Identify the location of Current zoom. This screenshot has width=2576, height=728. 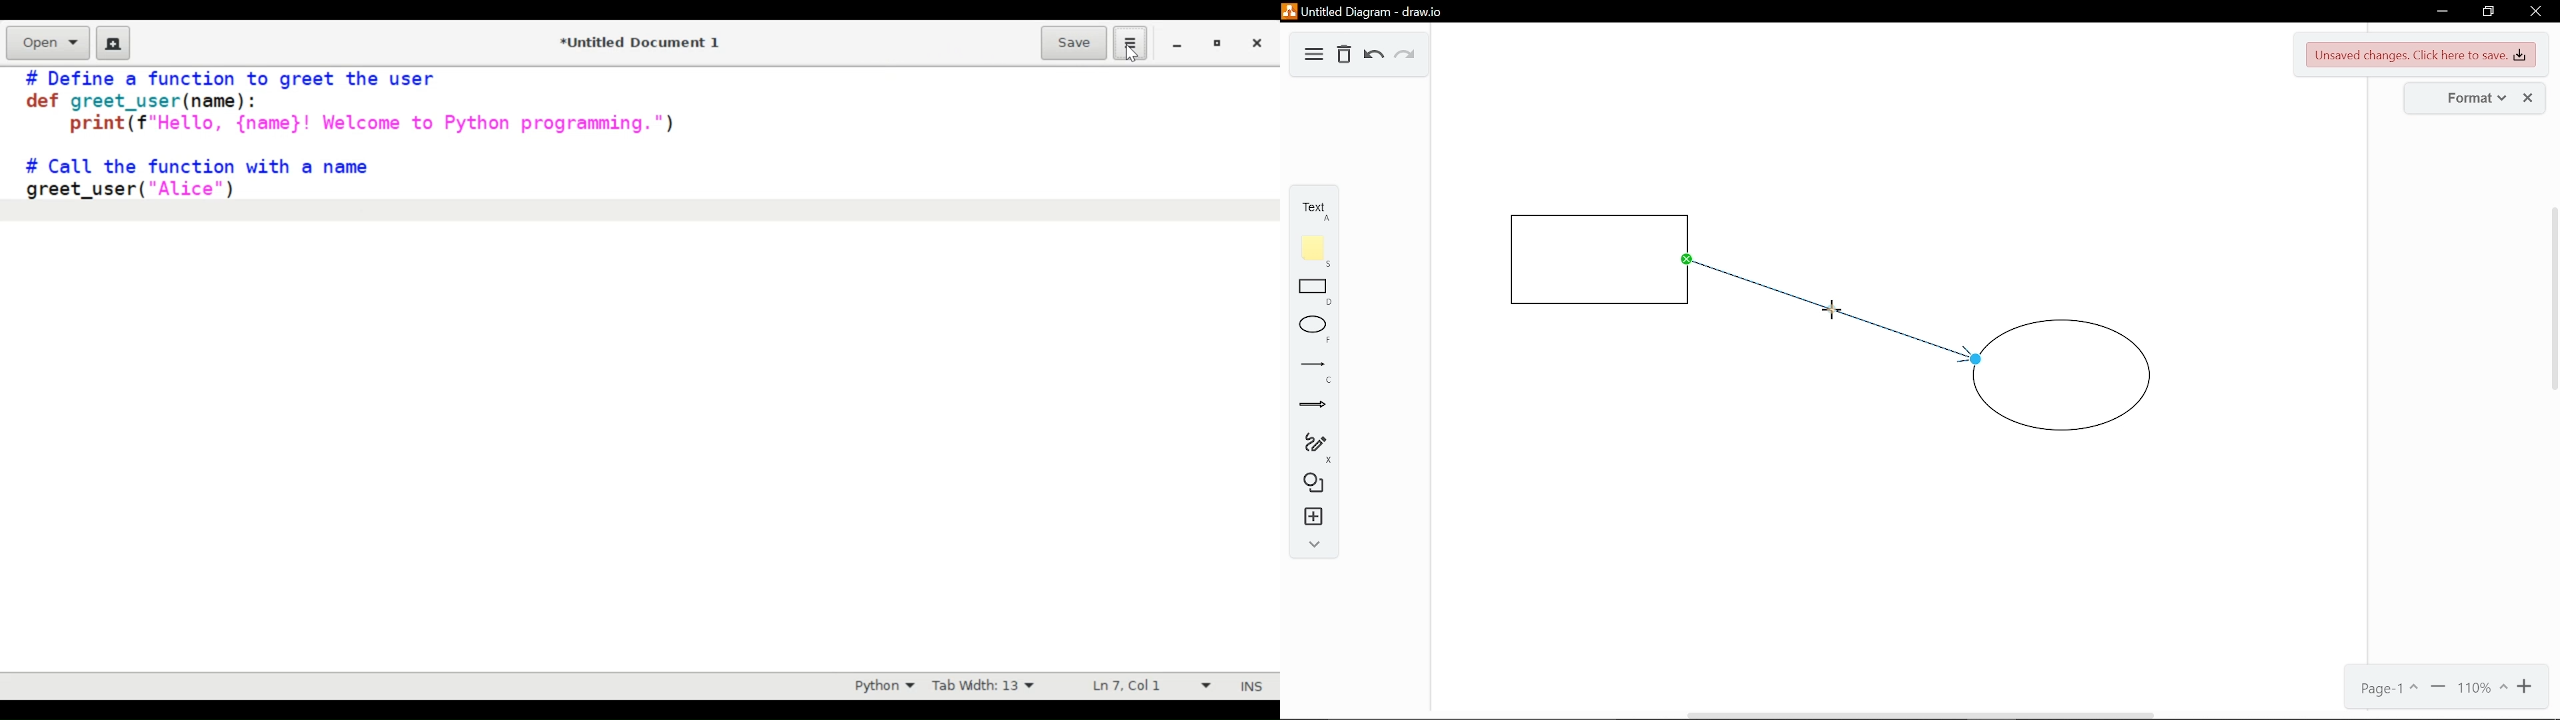
(2482, 687).